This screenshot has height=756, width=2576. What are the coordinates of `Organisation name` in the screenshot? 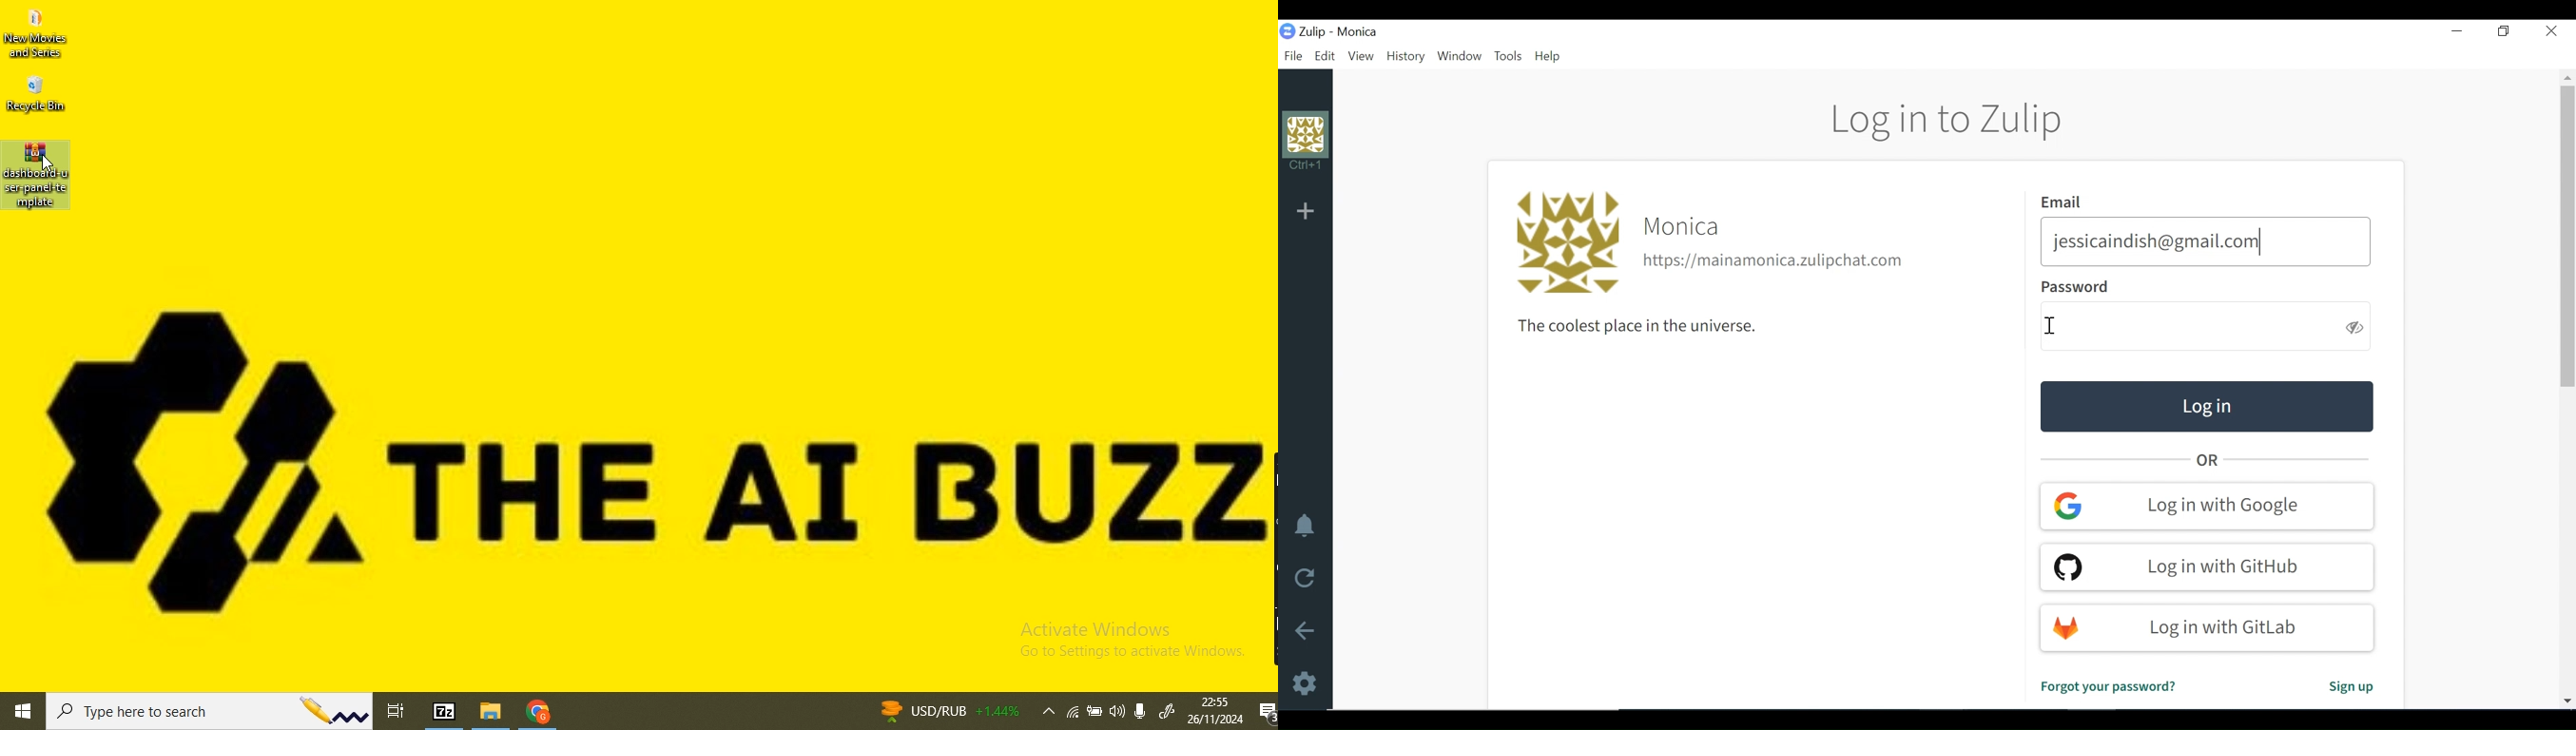 It's located at (1358, 32).